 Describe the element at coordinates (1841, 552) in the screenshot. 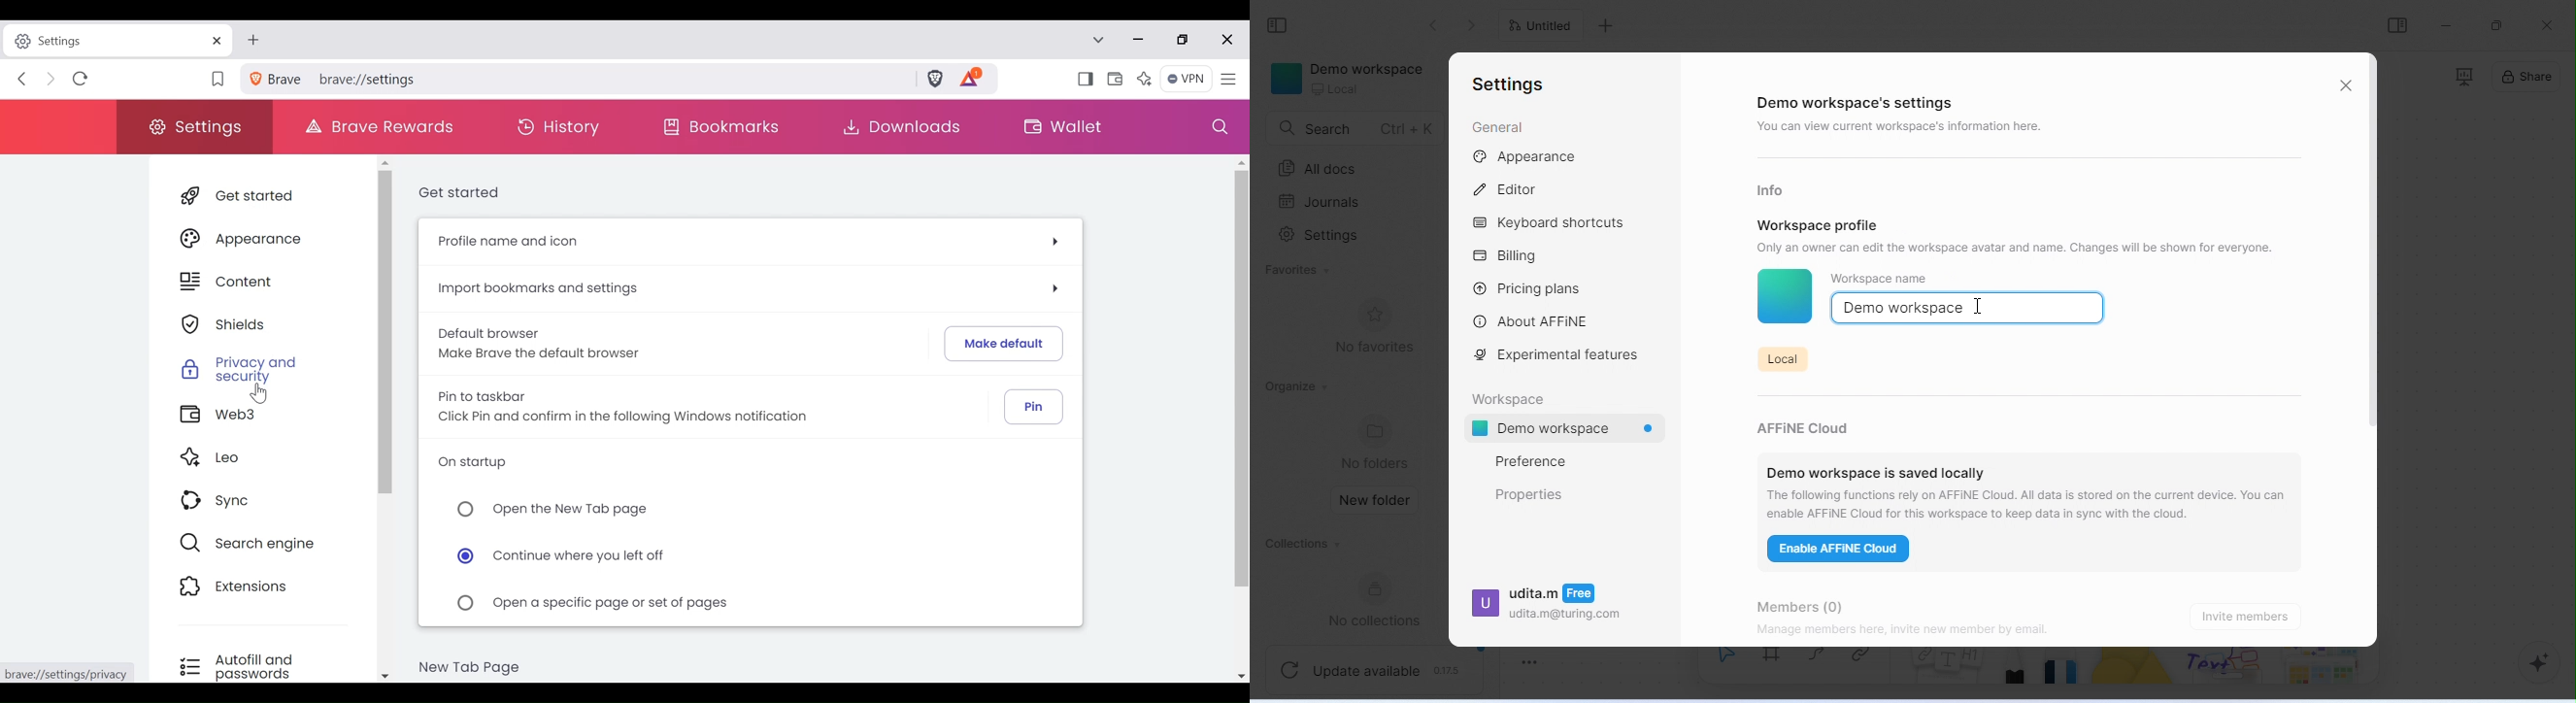

I see `enable affine cloud` at that location.